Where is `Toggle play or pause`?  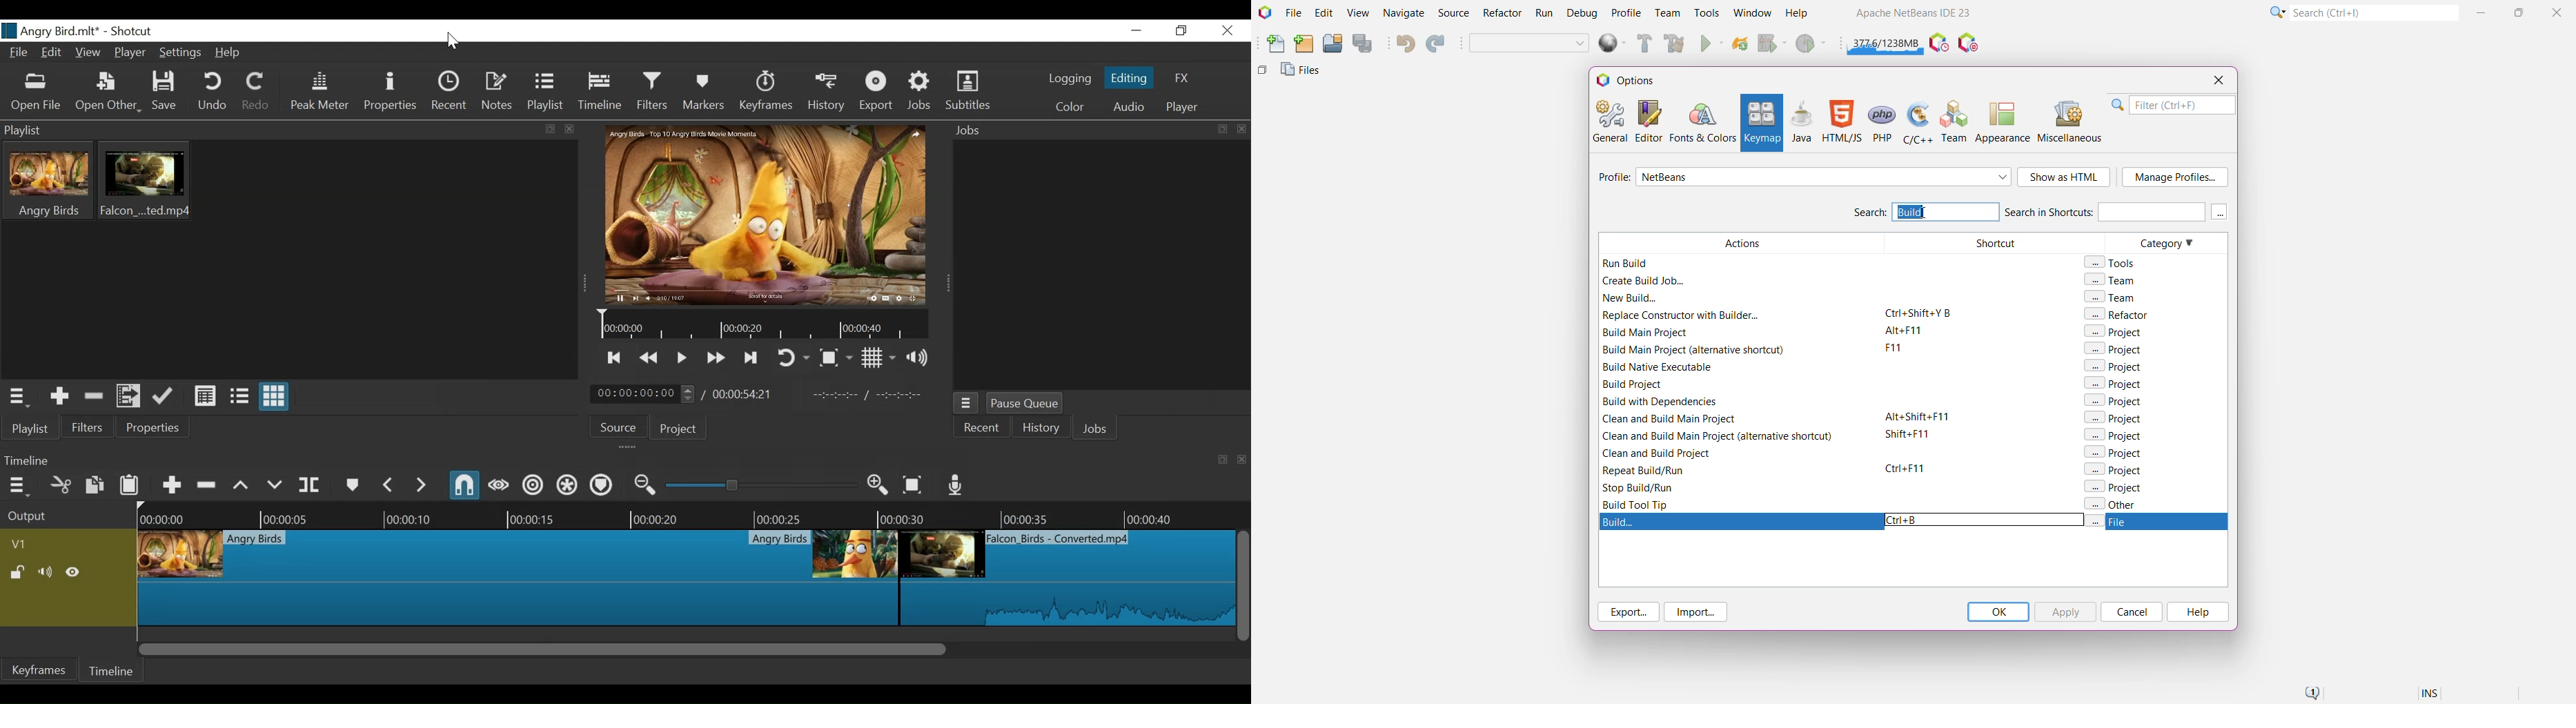 Toggle play or pause is located at coordinates (682, 358).